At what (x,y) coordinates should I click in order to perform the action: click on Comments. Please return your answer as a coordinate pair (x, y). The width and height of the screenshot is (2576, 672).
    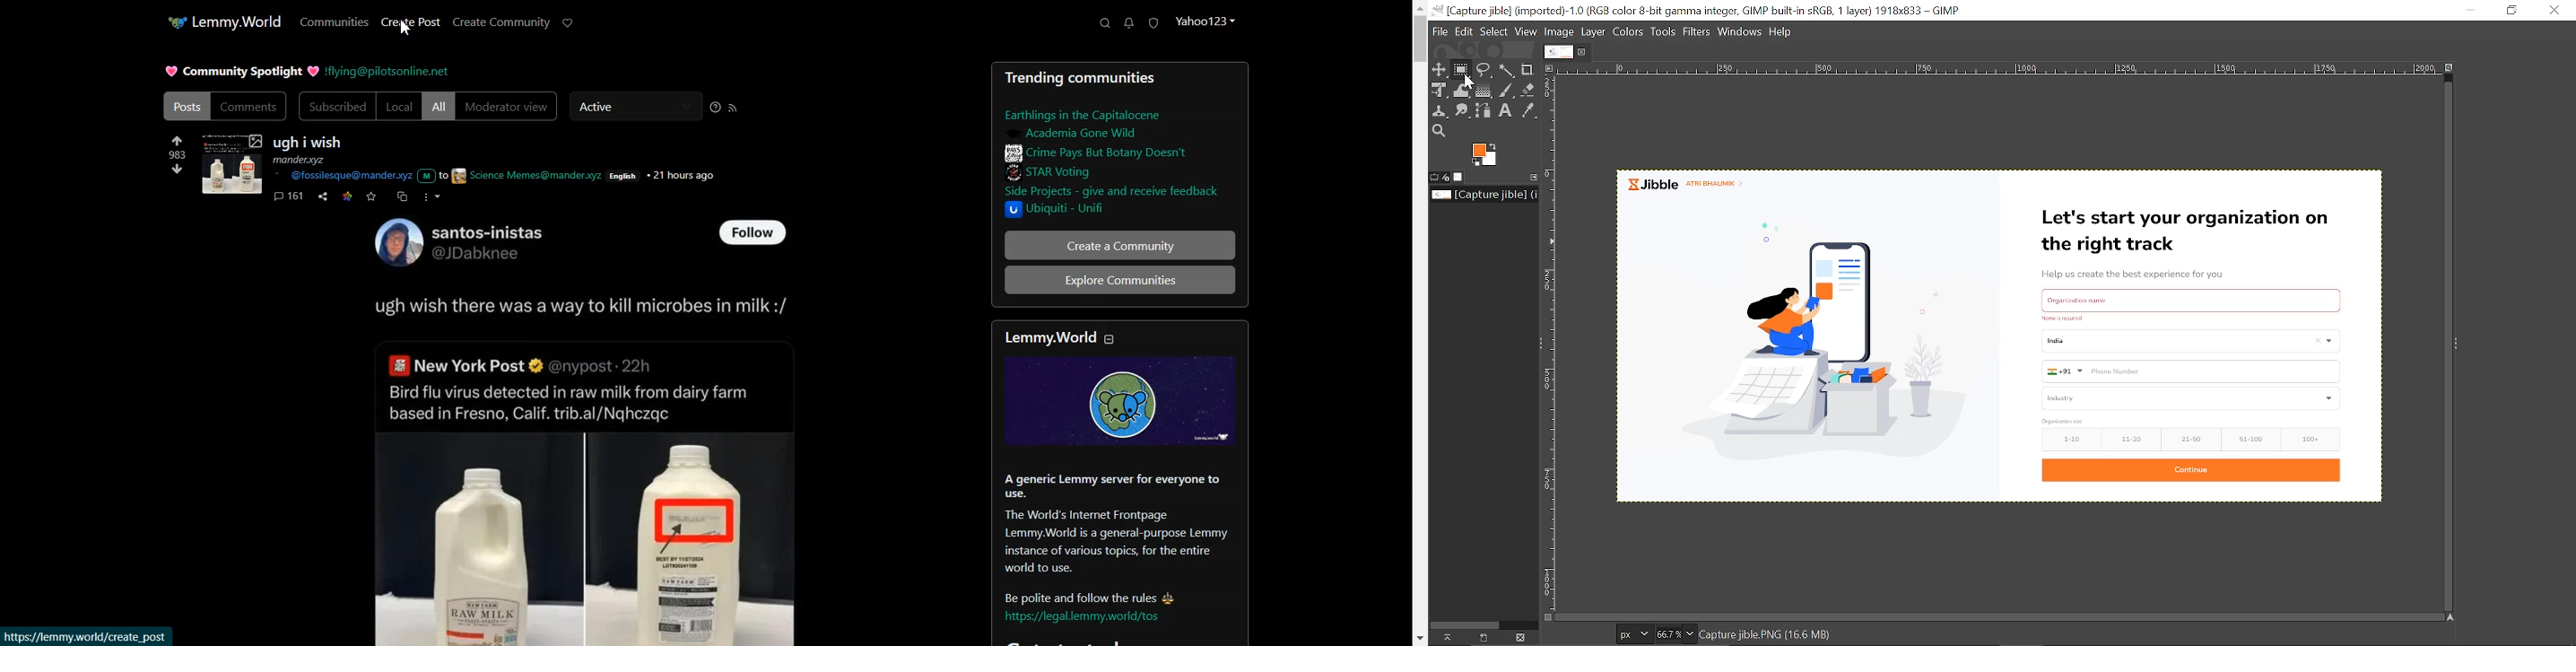
    Looking at the image, I should click on (289, 196).